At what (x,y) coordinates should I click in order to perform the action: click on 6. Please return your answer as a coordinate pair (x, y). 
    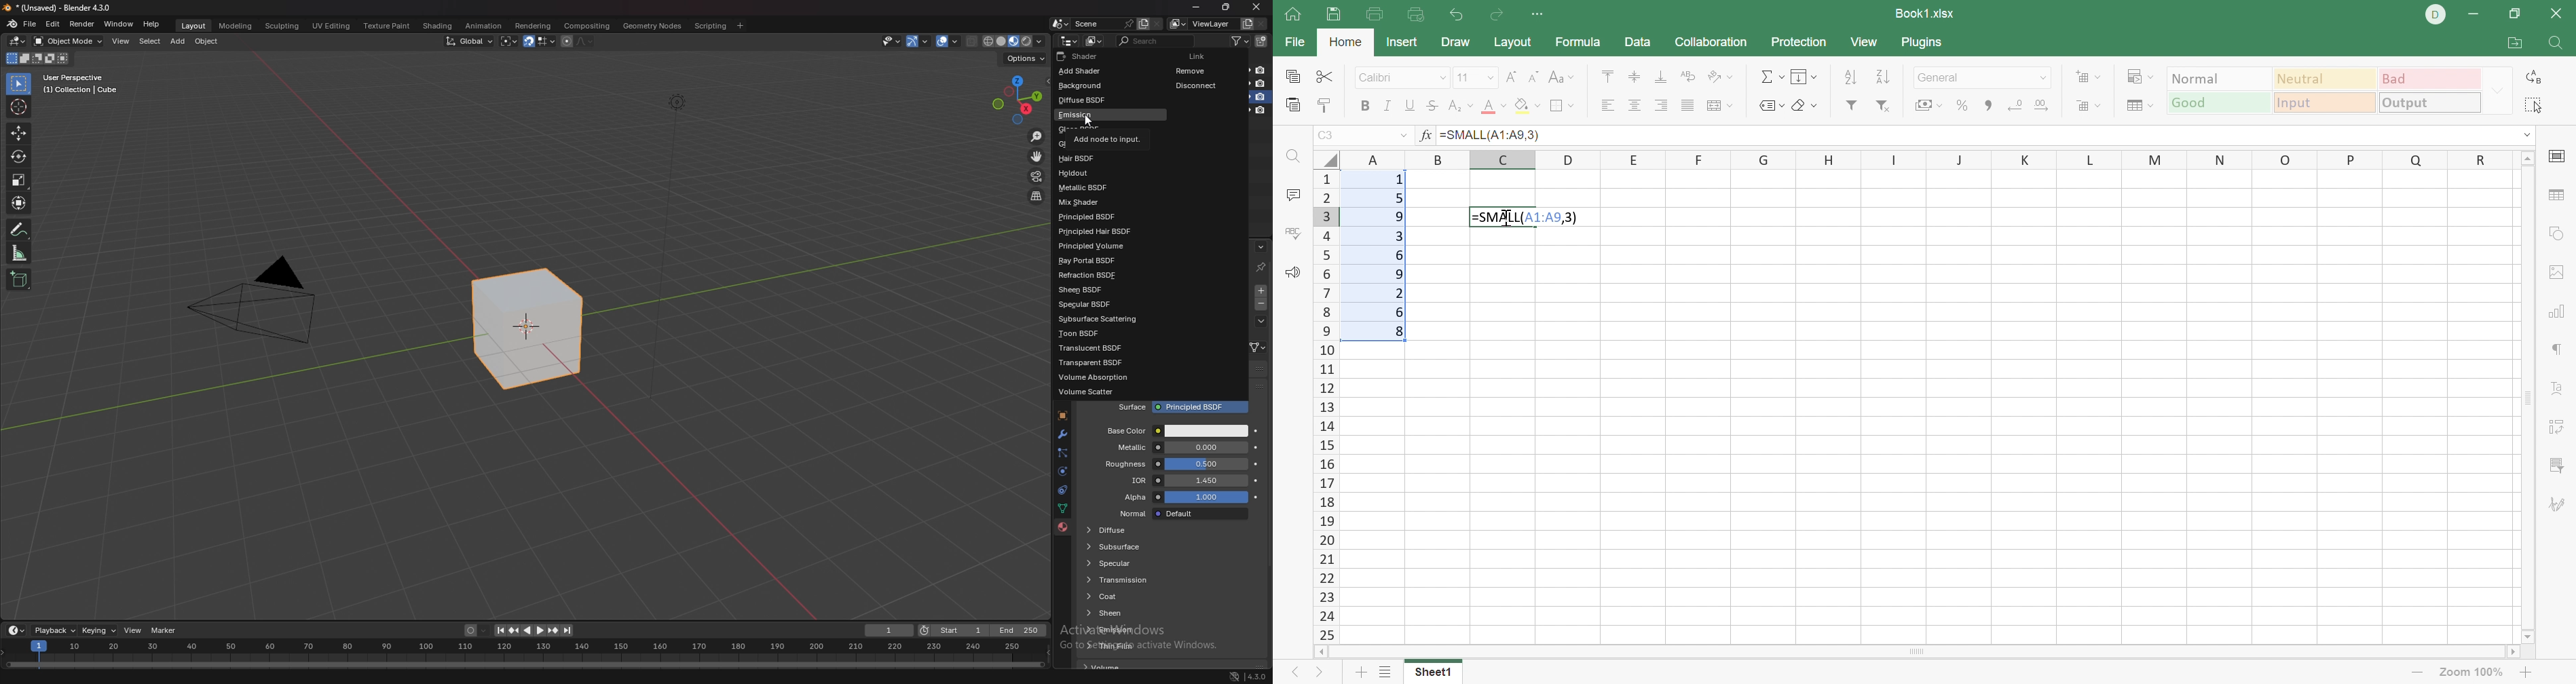
    Looking at the image, I should click on (1402, 314).